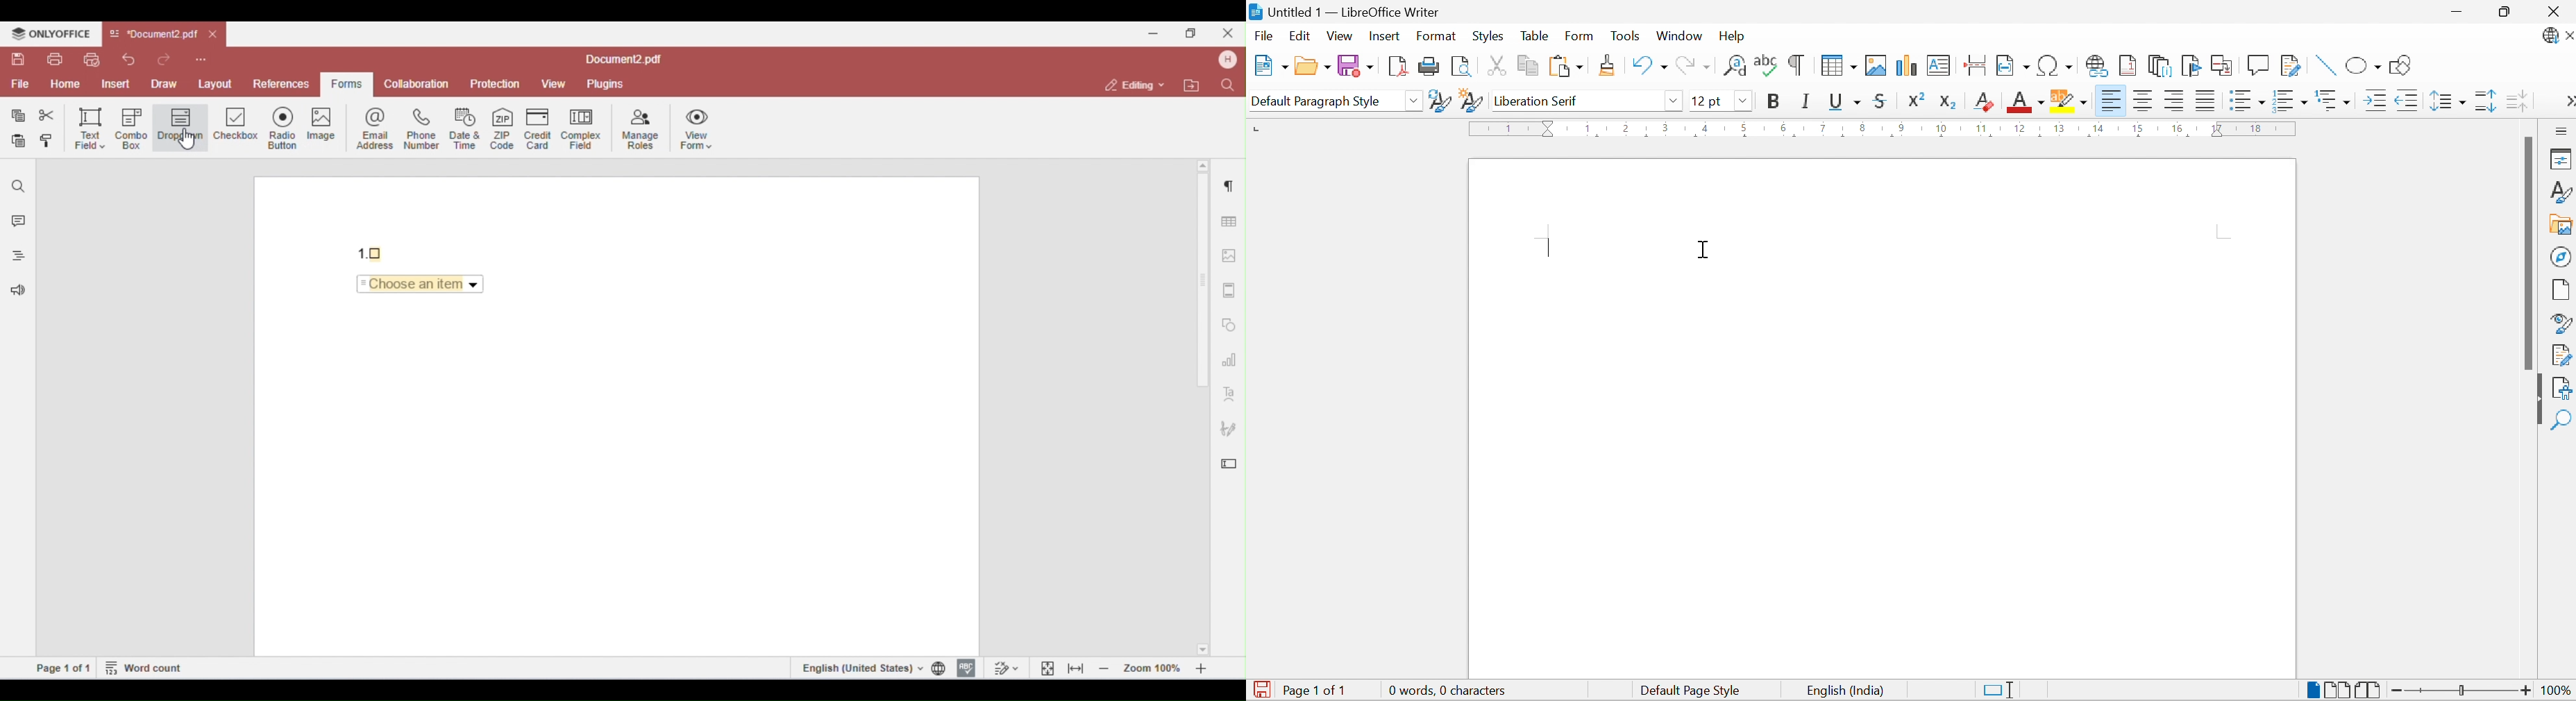  Describe the element at coordinates (1541, 101) in the screenshot. I see `Liberation Serif` at that location.